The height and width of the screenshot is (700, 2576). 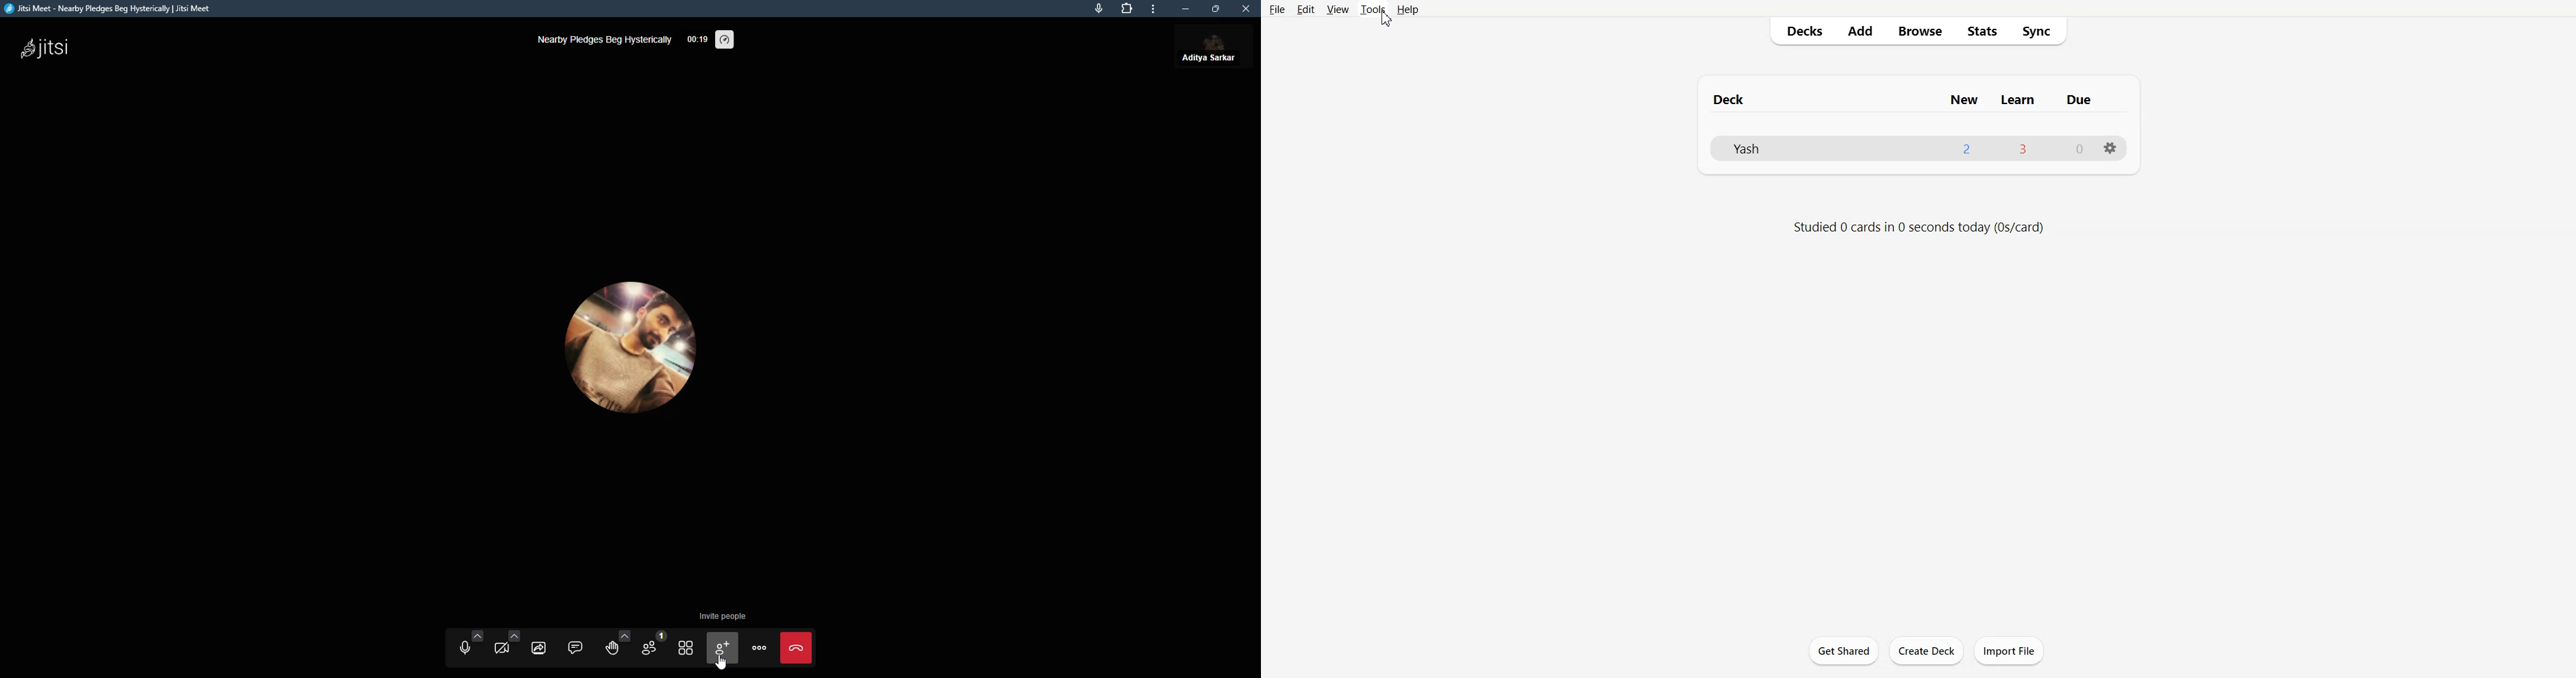 What do you see at coordinates (2080, 149) in the screenshot?
I see `0` at bounding box center [2080, 149].